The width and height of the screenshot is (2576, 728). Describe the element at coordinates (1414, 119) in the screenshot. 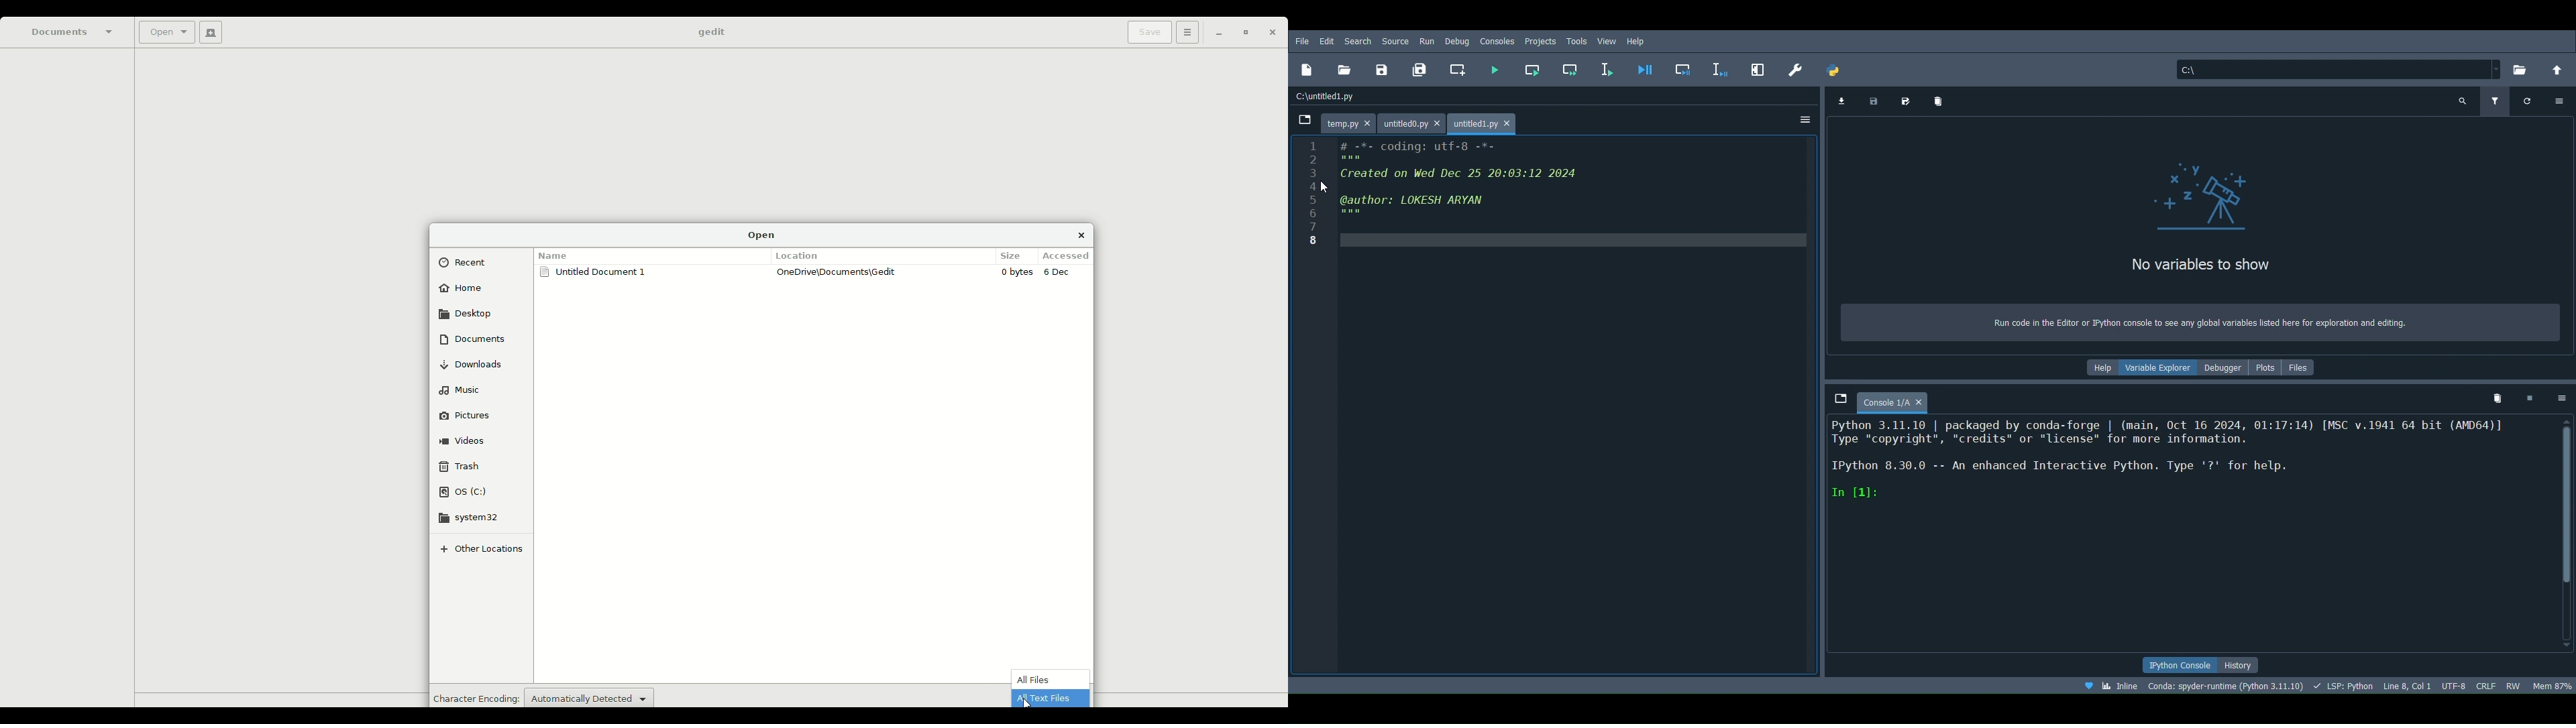

I see `untitled0.py` at that location.